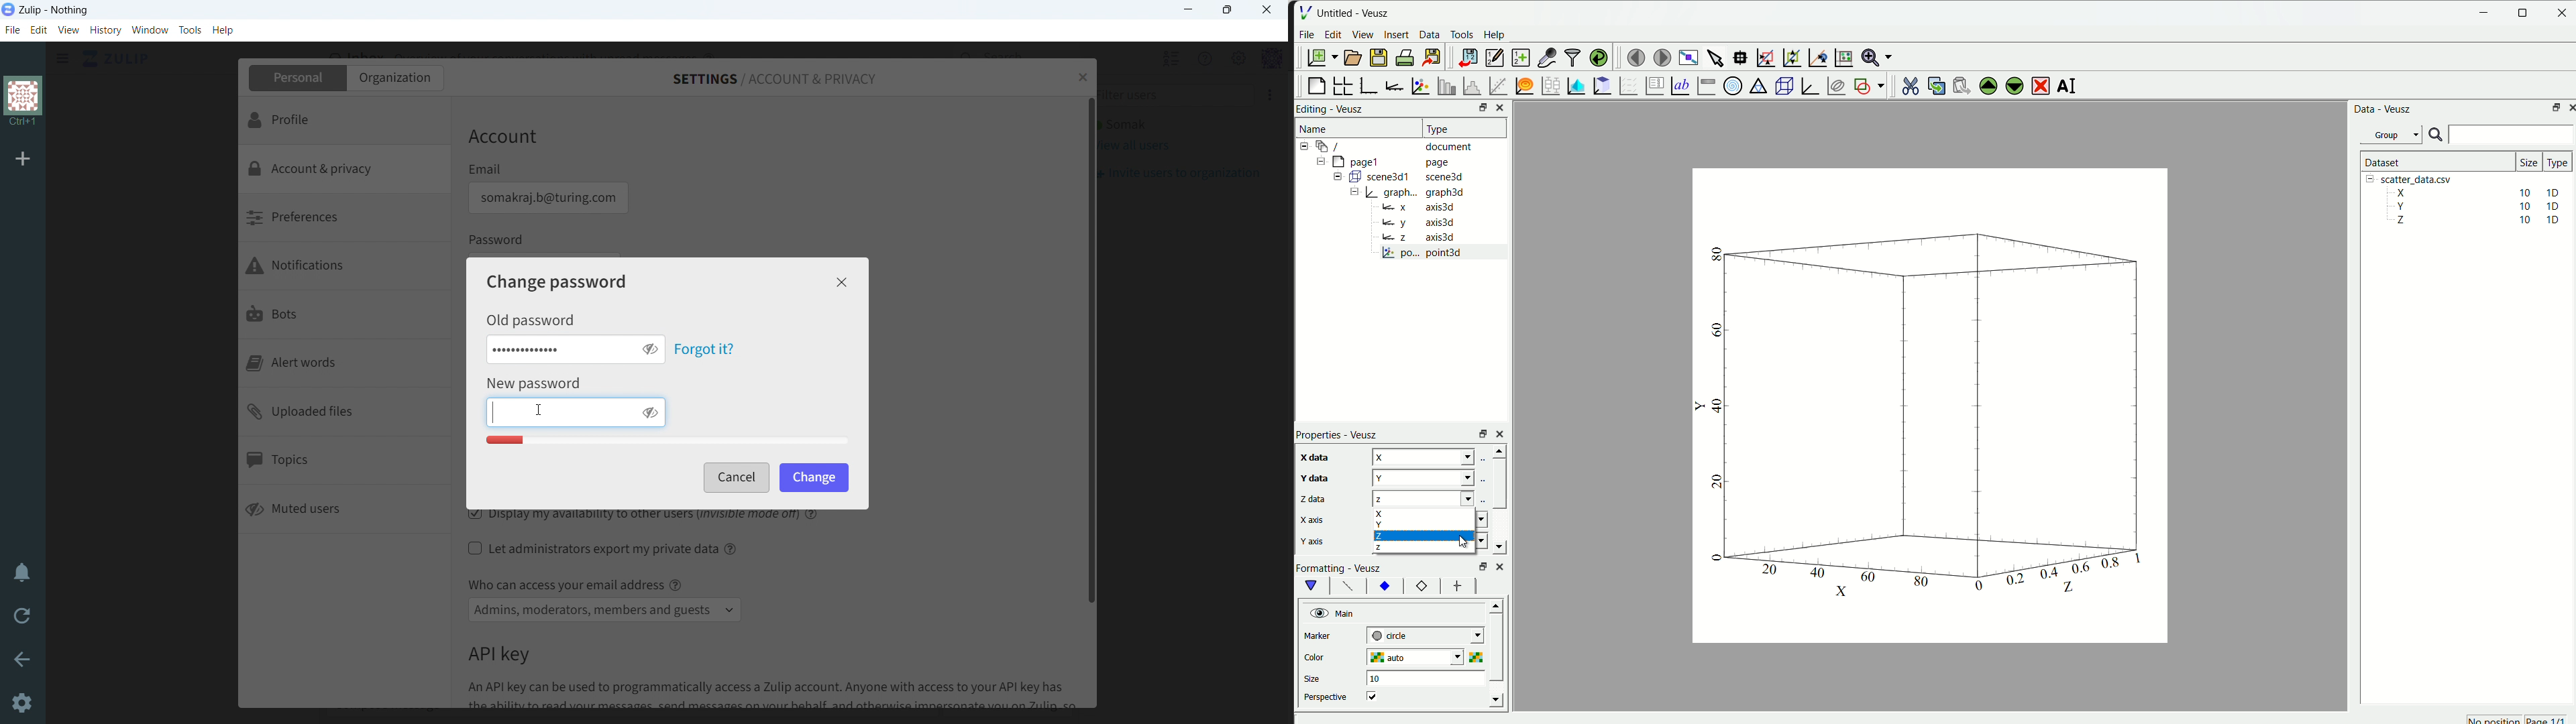  I want to click on blank page, so click(1313, 86).